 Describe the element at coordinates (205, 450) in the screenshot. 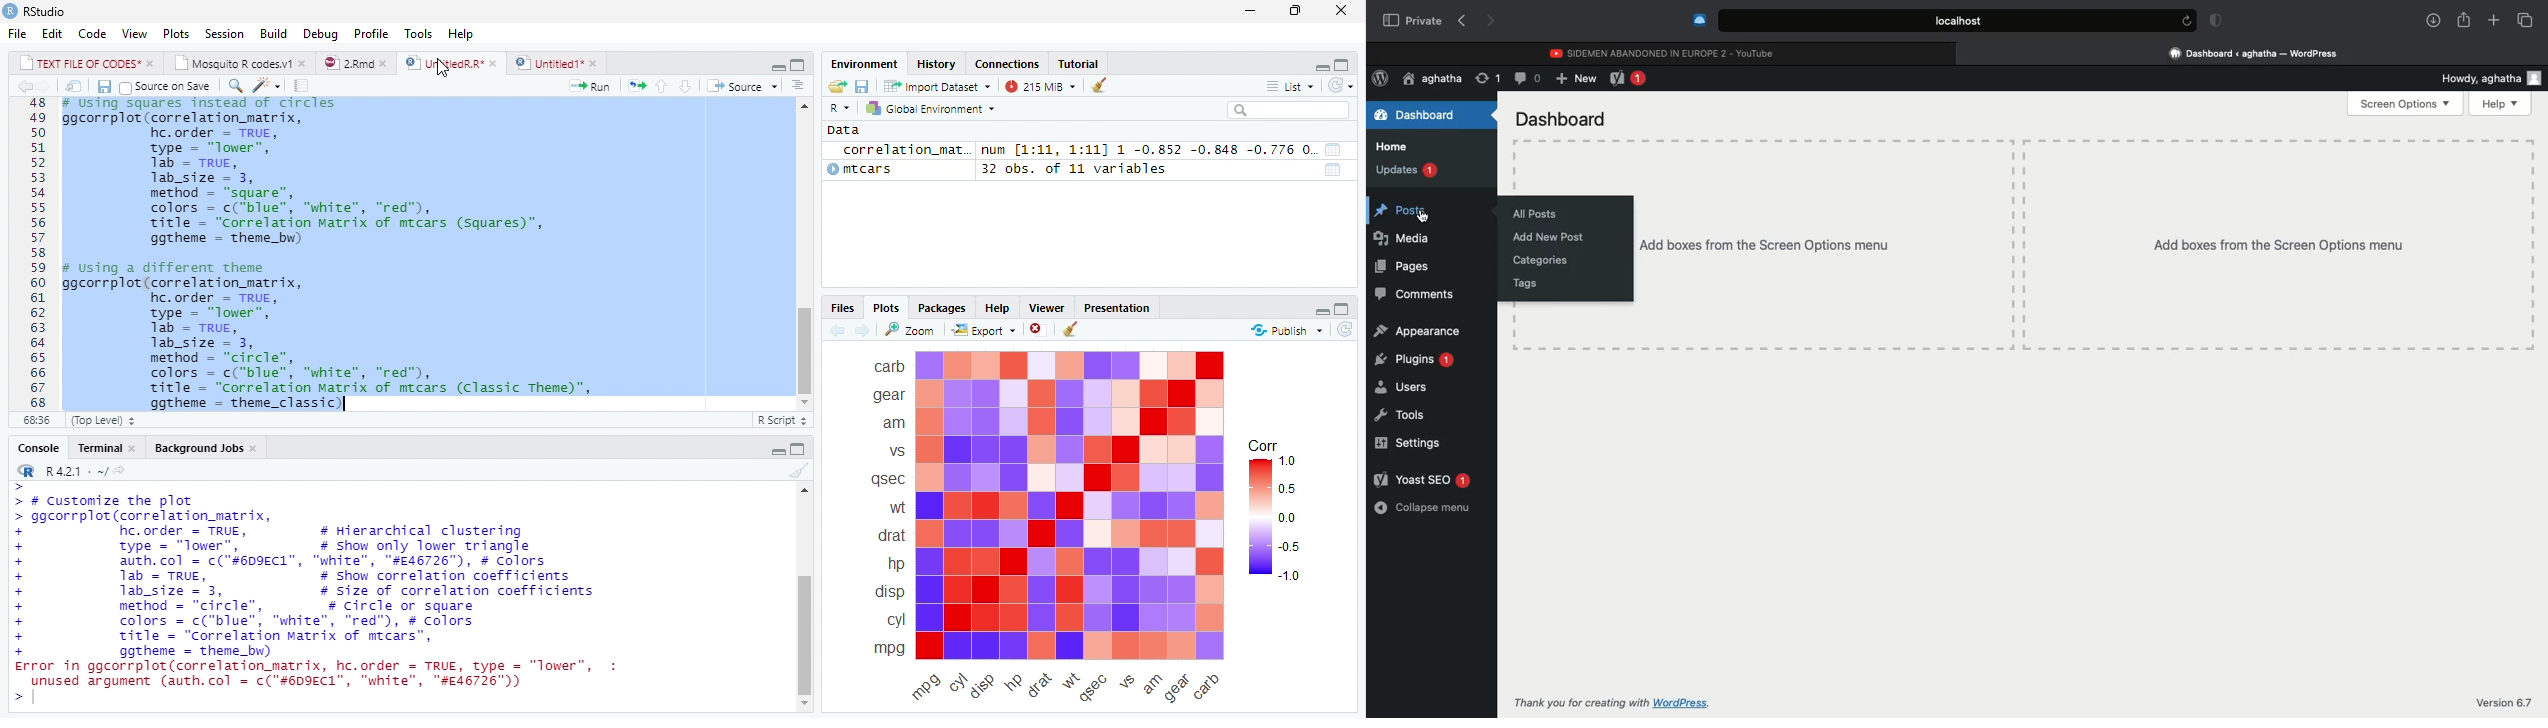

I see `Background Jobs` at that location.